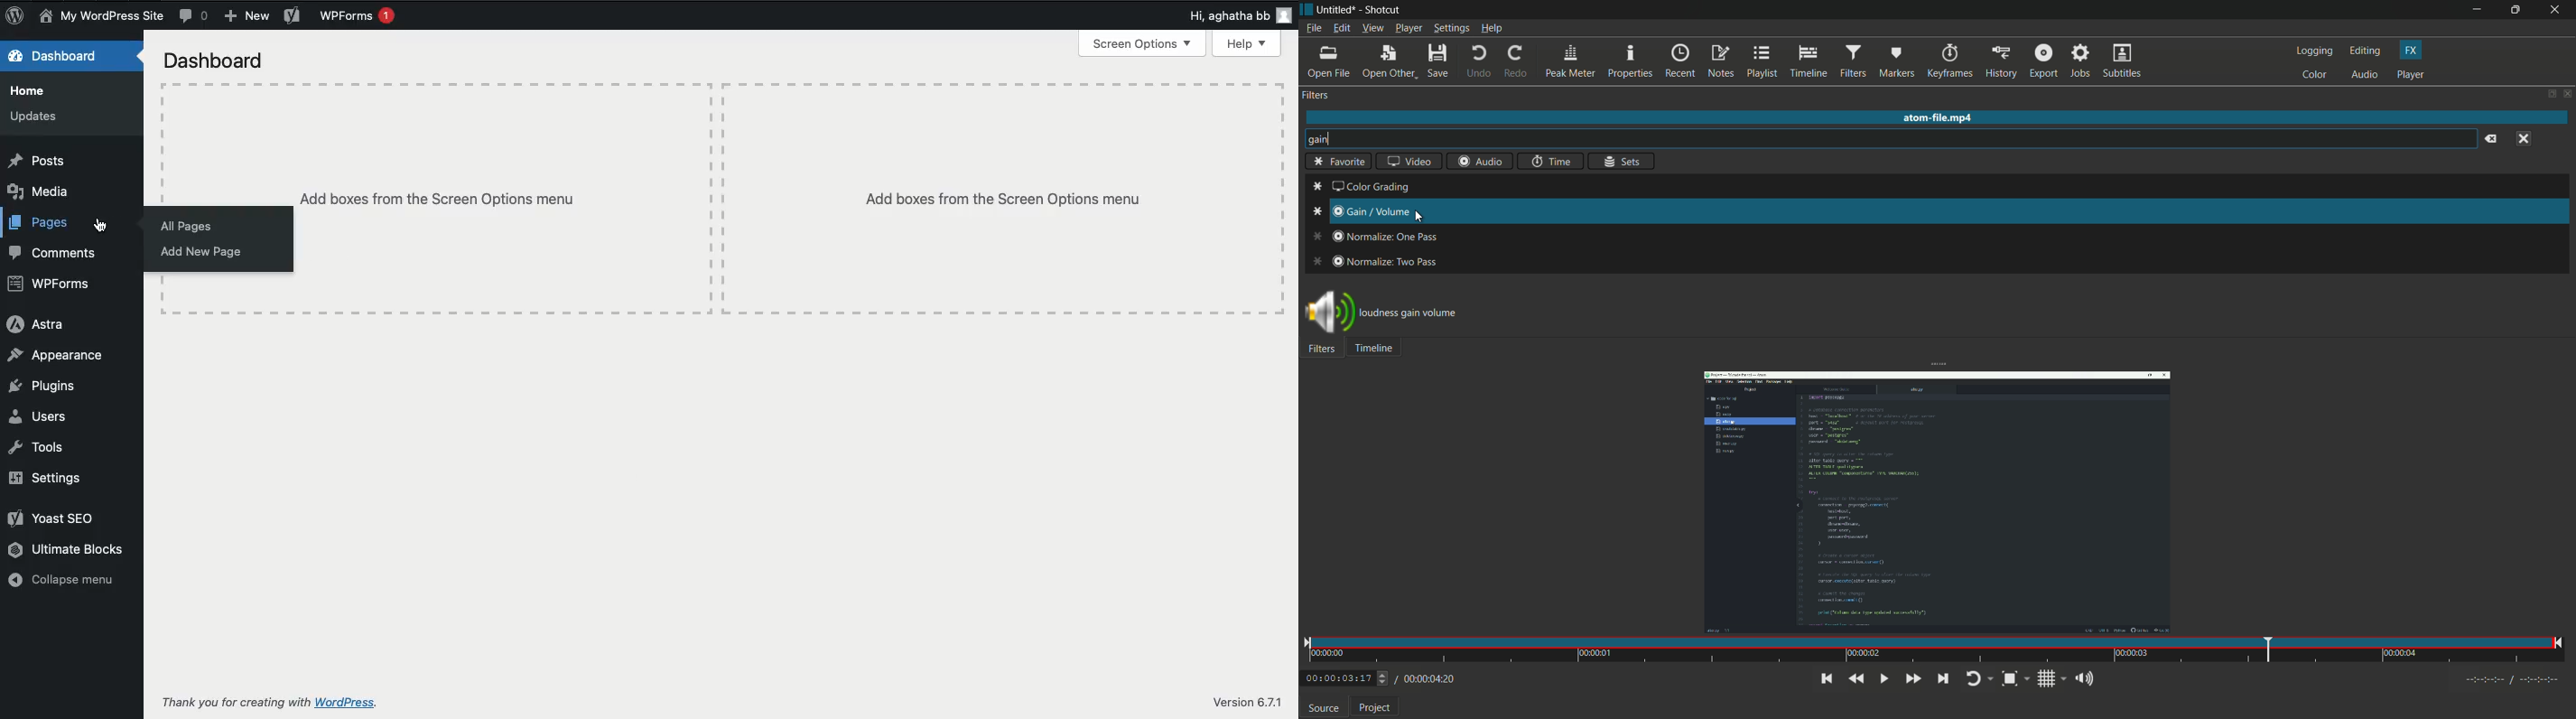 The image size is (2576, 728). I want to click on color grading, so click(1361, 188).